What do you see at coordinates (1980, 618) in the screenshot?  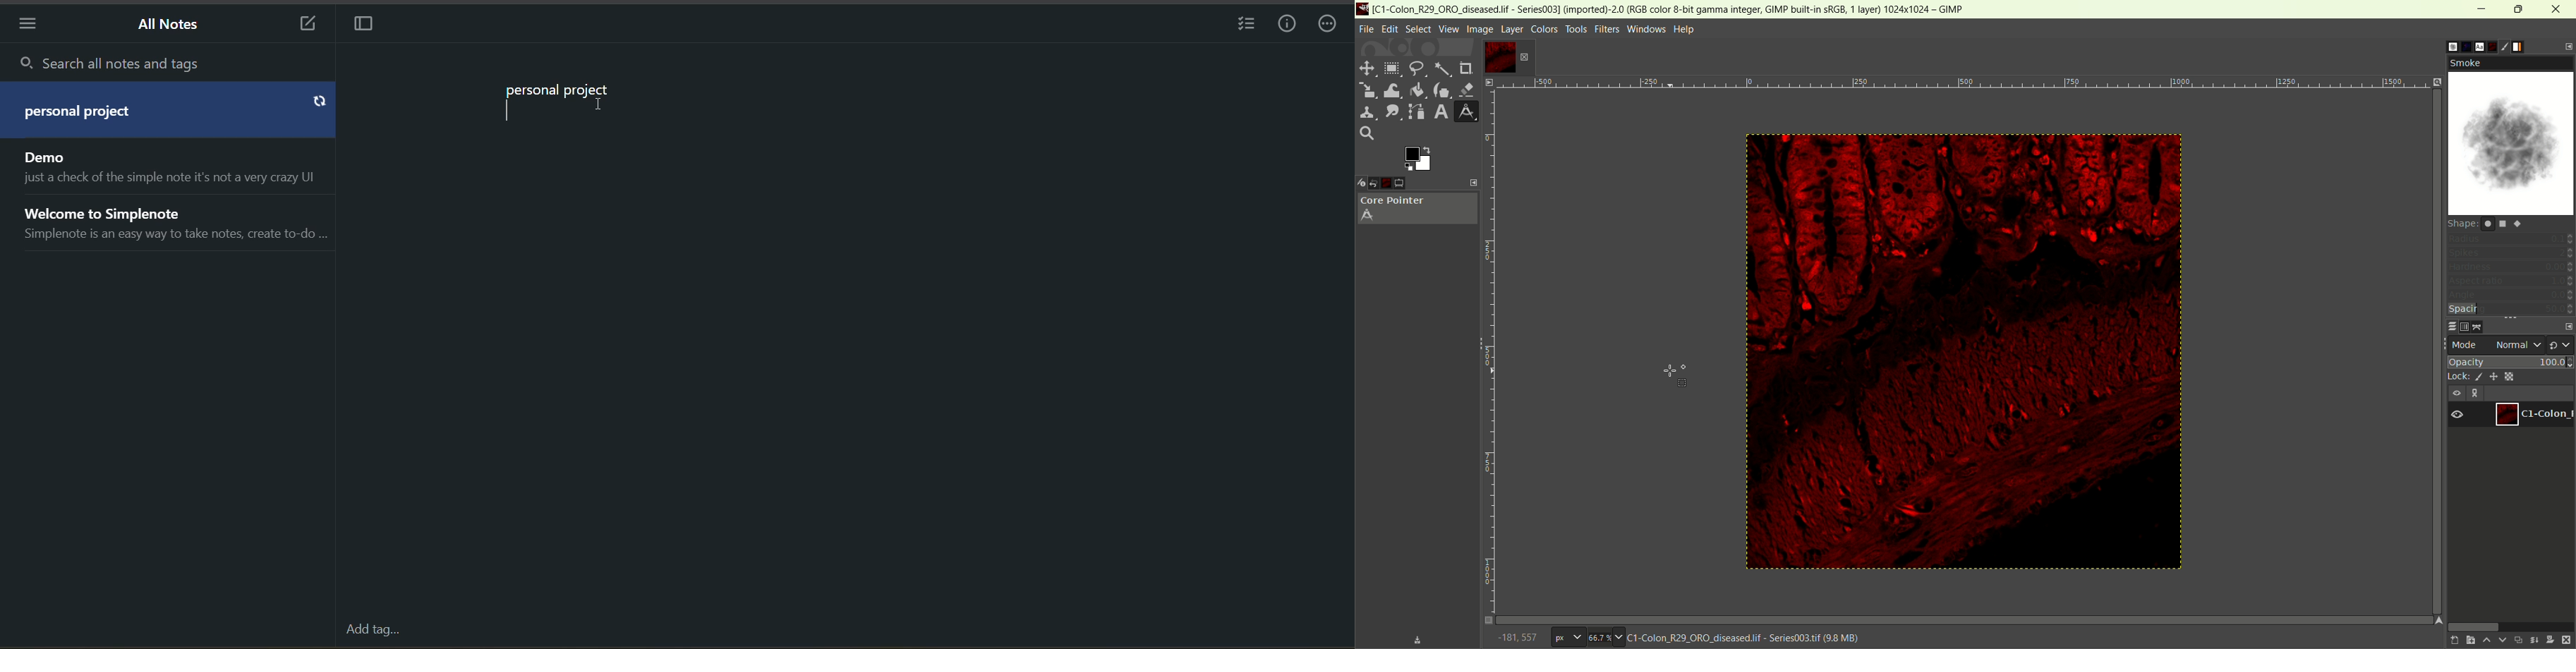 I see `Horizontal scroll bar` at bounding box center [1980, 618].